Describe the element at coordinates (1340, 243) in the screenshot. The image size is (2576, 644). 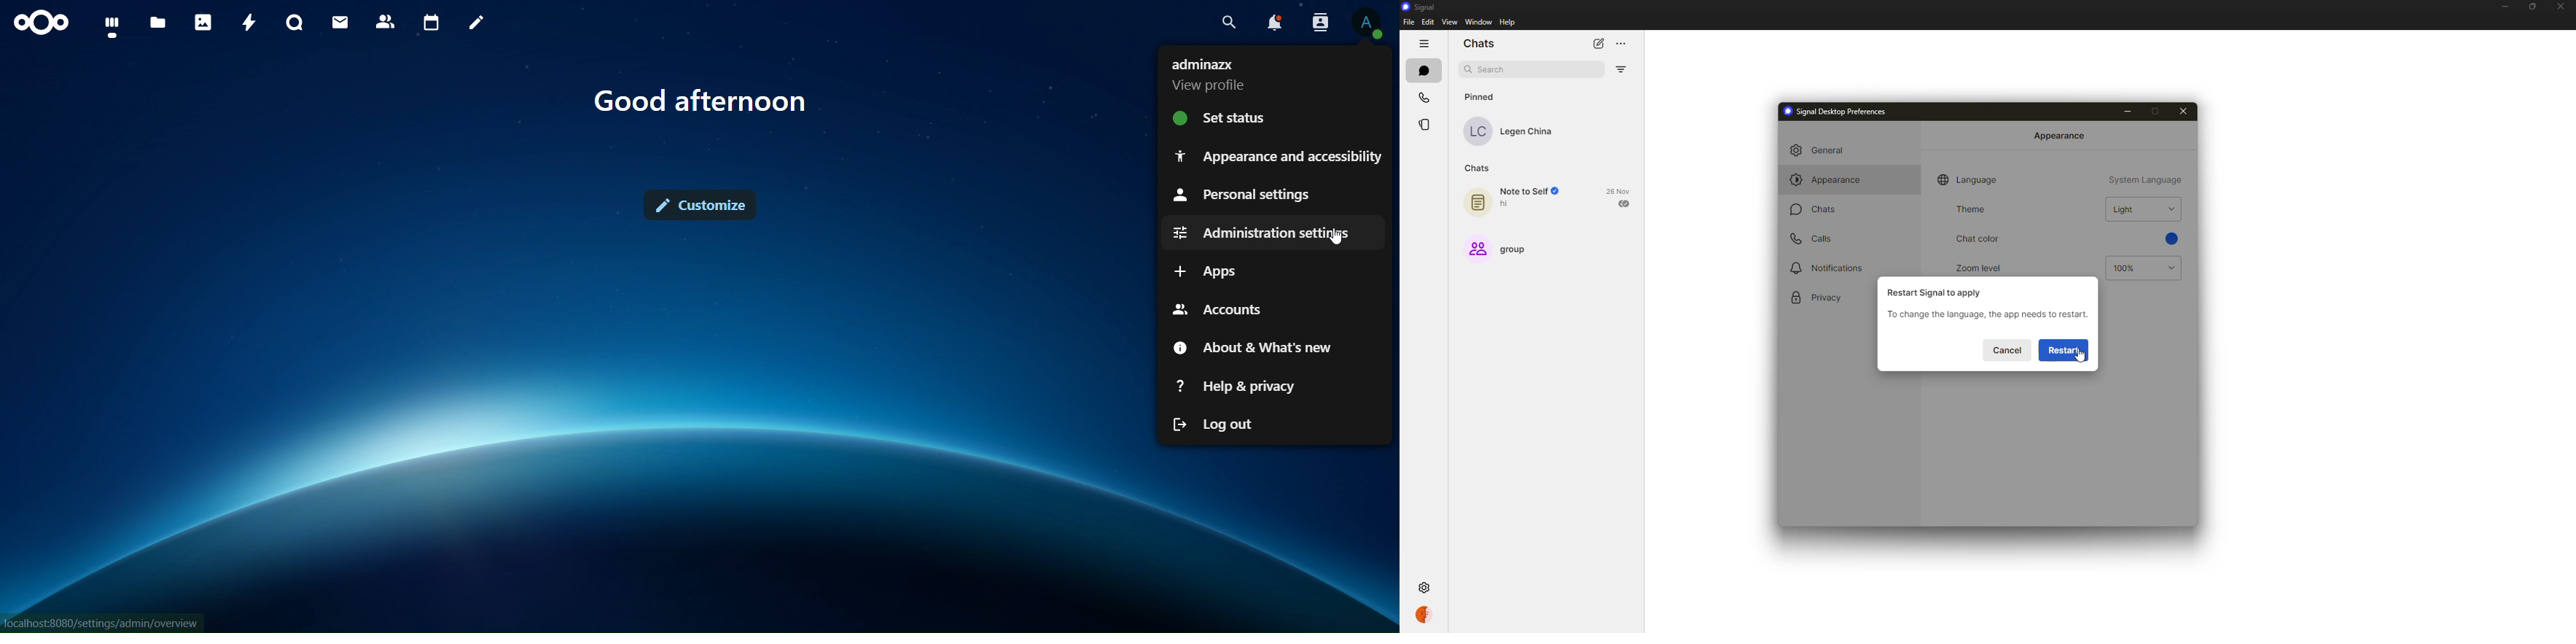
I see `cursor` at that location.